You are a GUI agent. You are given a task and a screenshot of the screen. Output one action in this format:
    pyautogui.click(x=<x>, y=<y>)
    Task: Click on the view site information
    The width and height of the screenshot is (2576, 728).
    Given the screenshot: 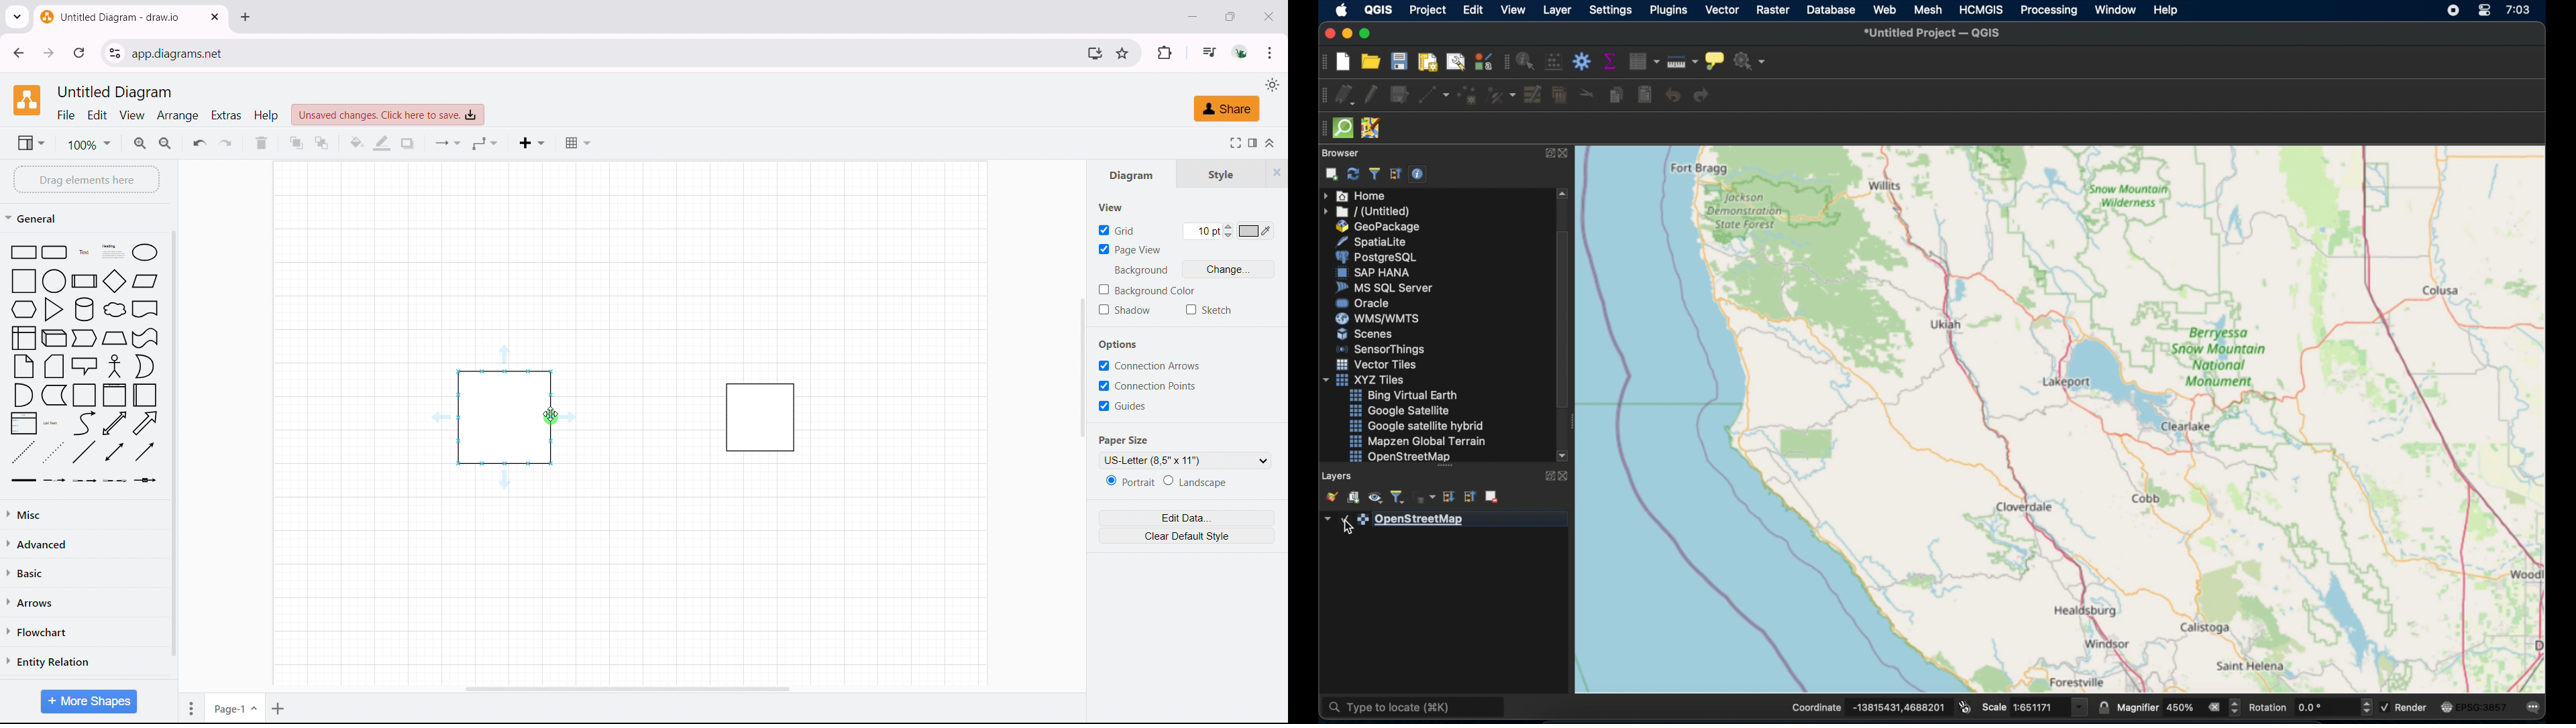 What is the action you would take?
    pyautogui.click(x=115, y=53)
    